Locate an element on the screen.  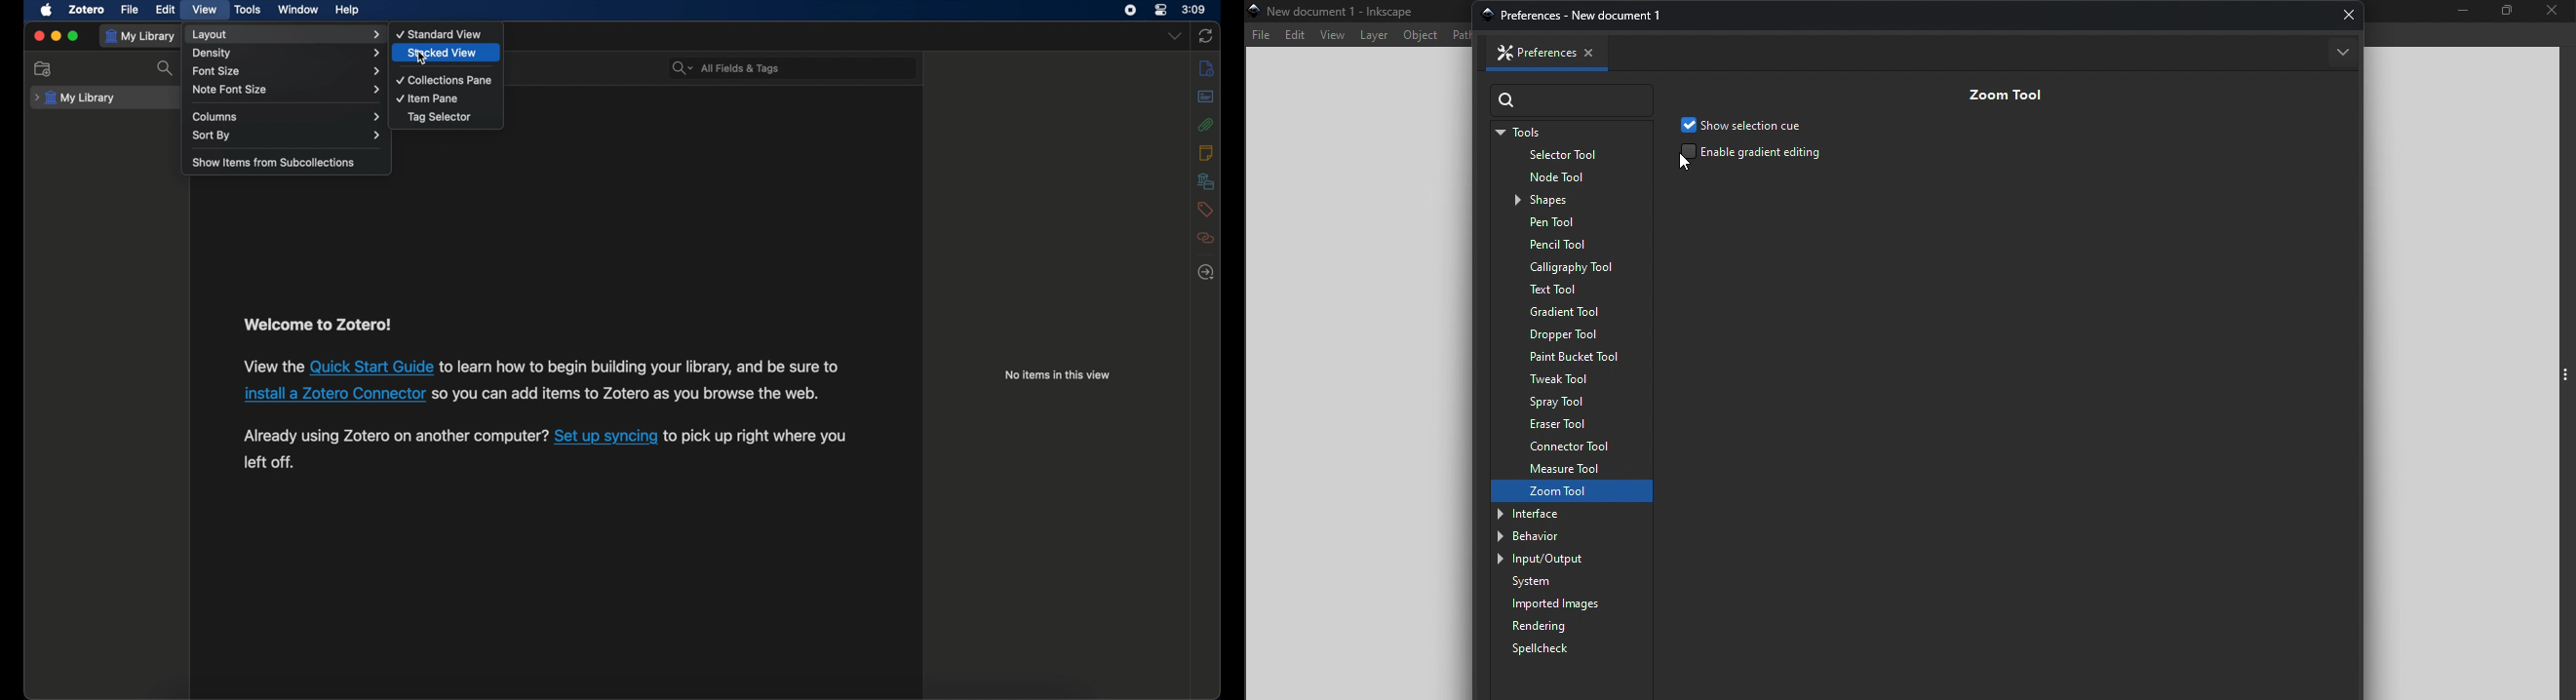
tag selector is located at coordinates (439, 117).